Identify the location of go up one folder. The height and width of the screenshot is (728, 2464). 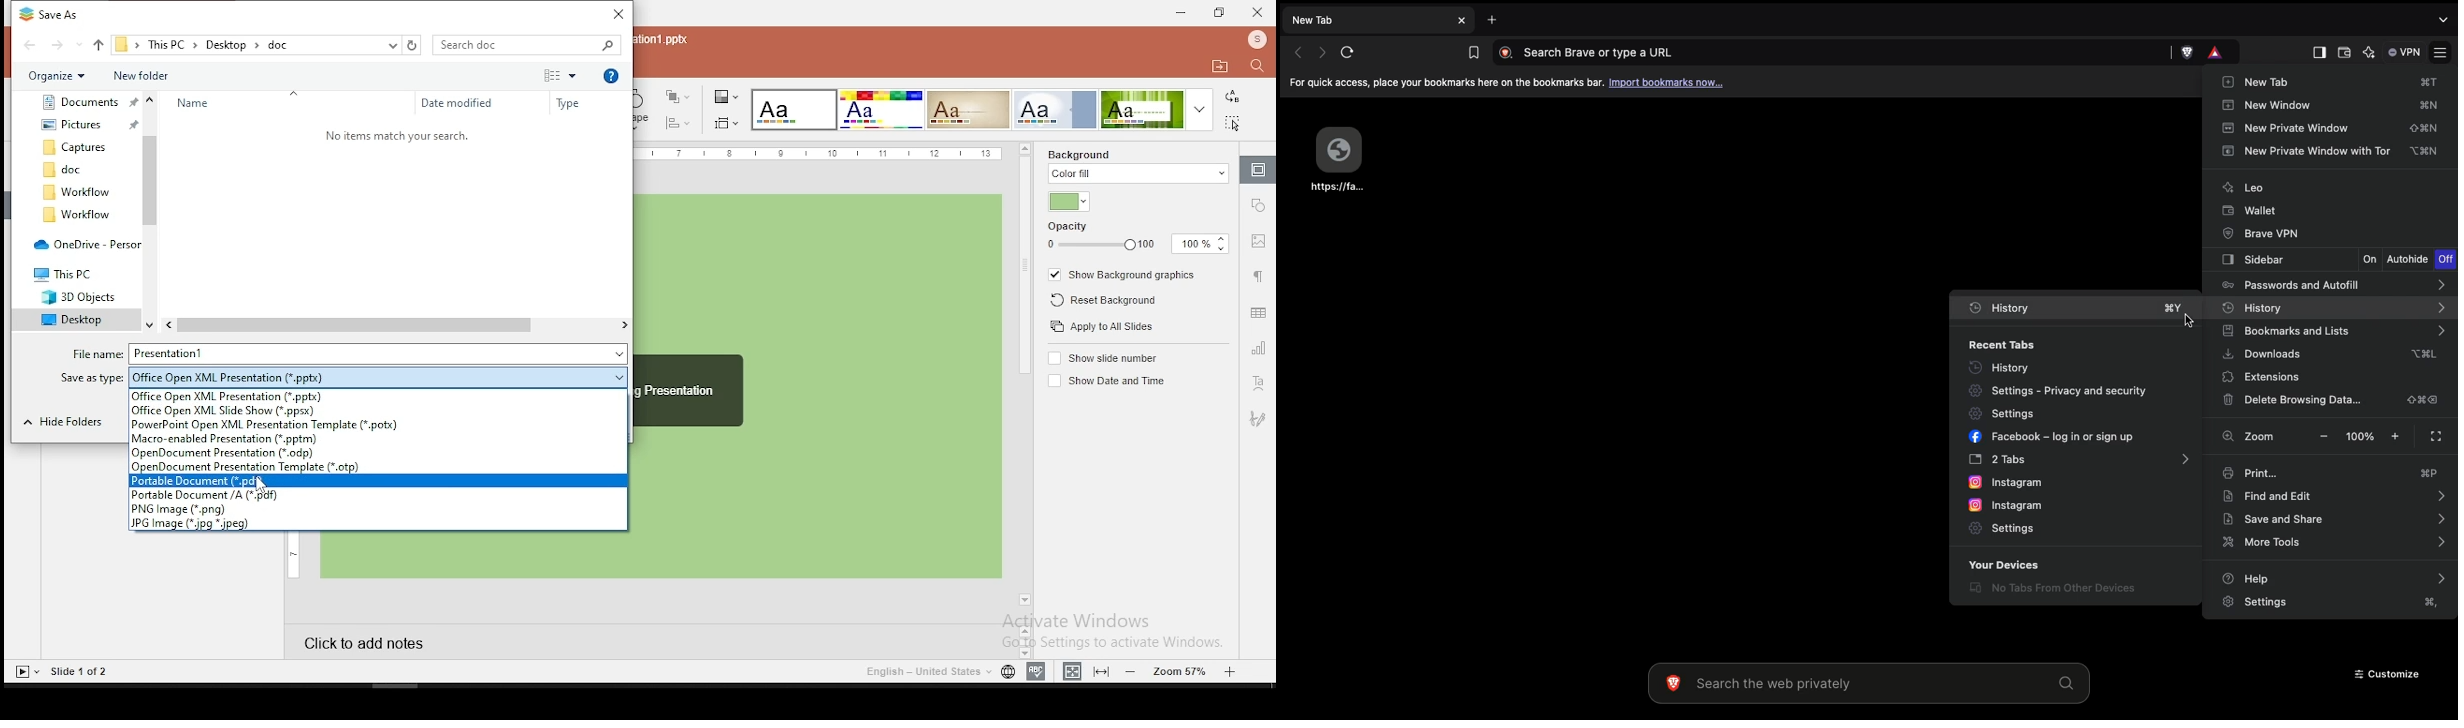
(98, 45).